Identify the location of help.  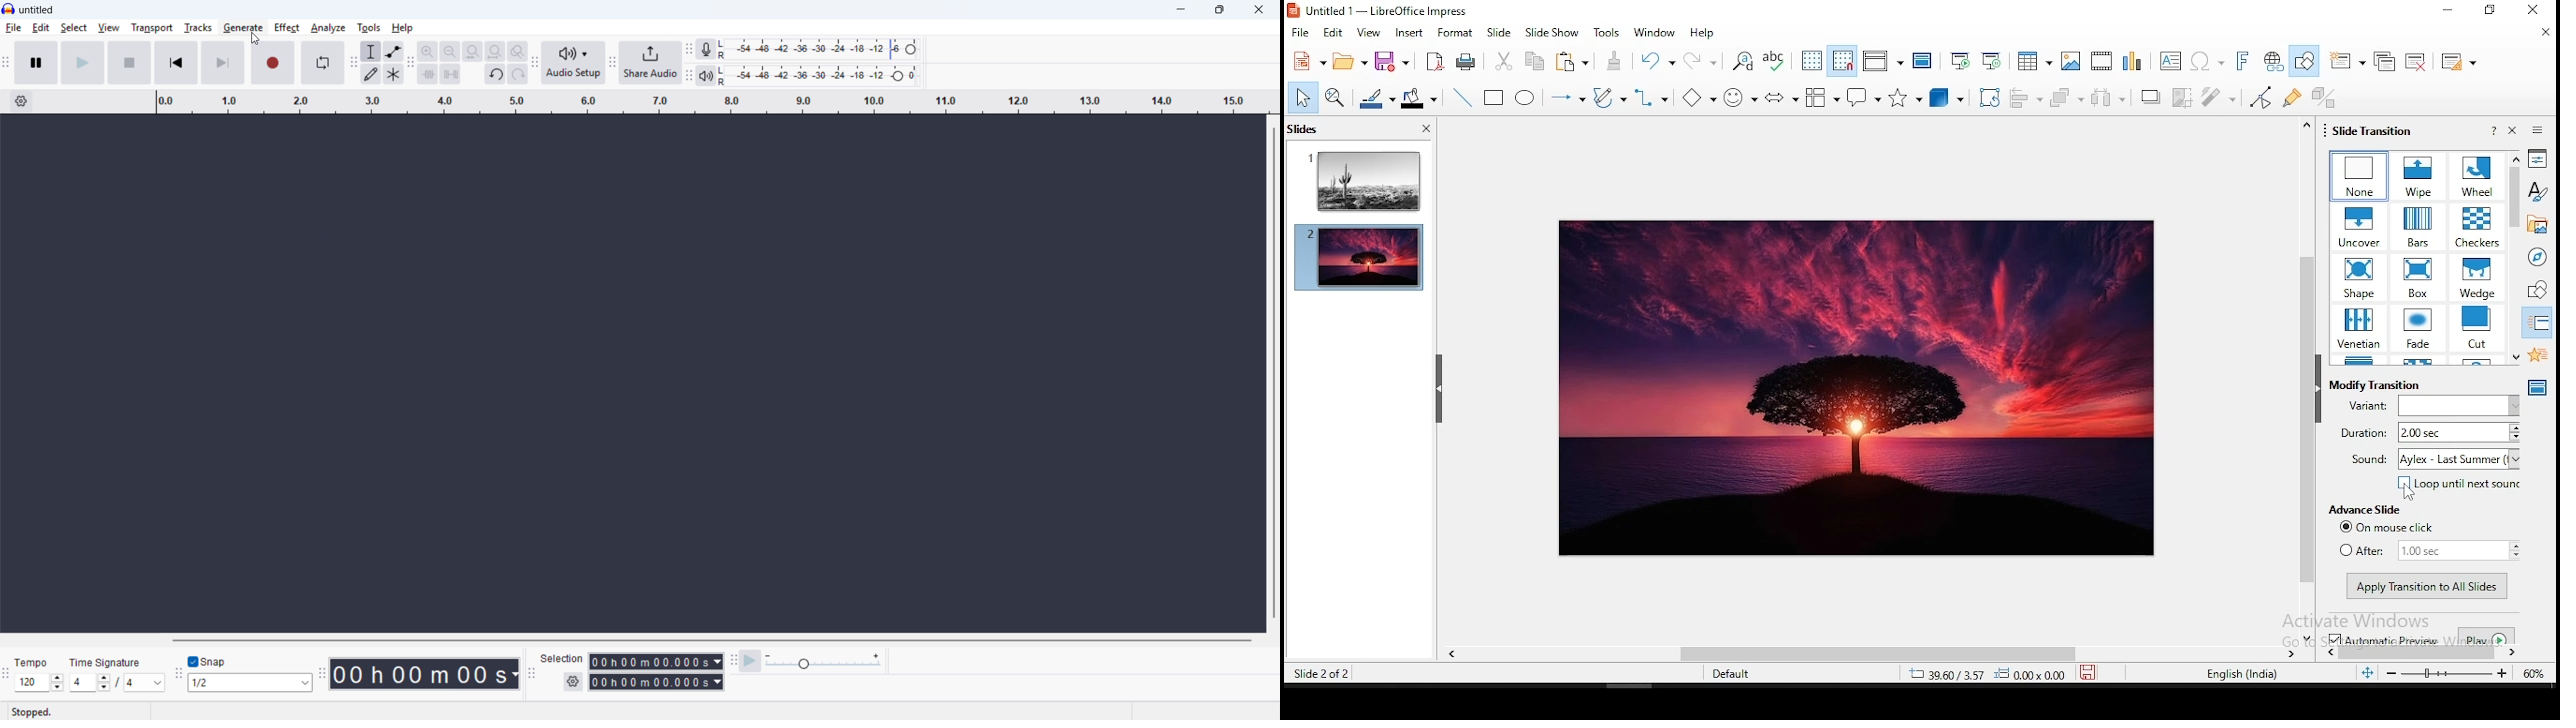
(1703, 36).